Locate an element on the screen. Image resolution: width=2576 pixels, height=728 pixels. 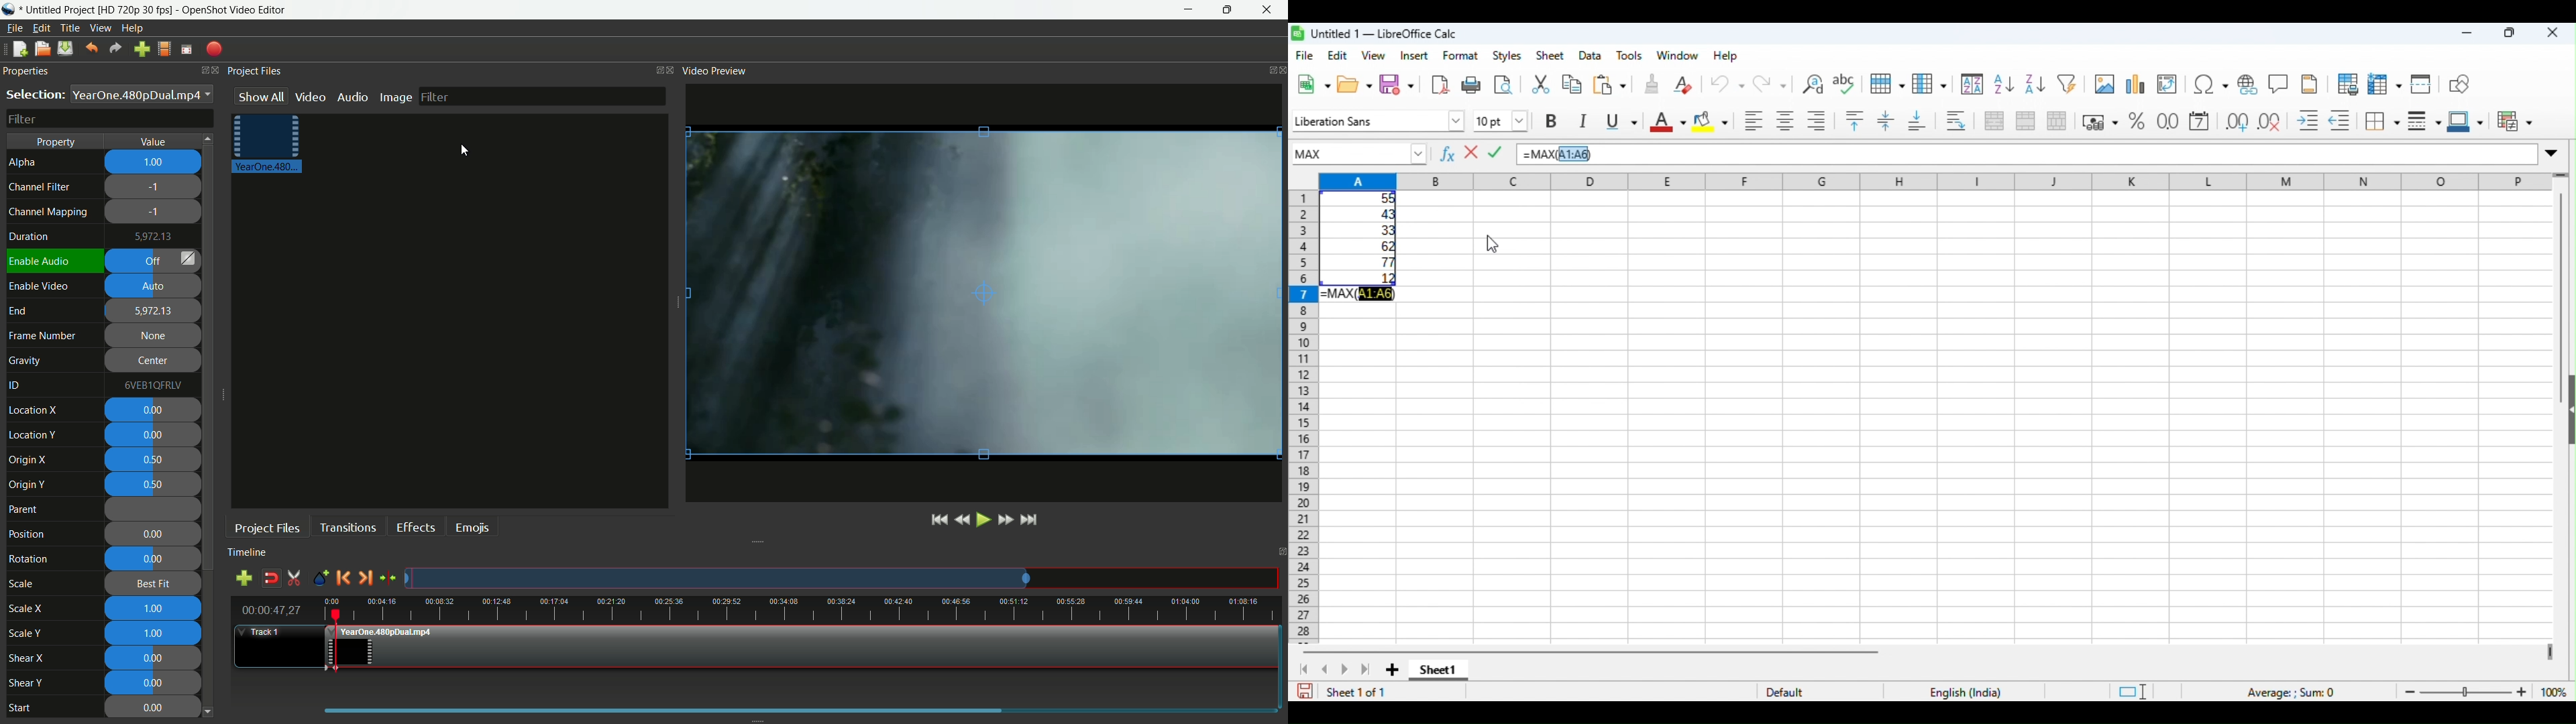
unmerge cells is located at coordinates (2057, 121).